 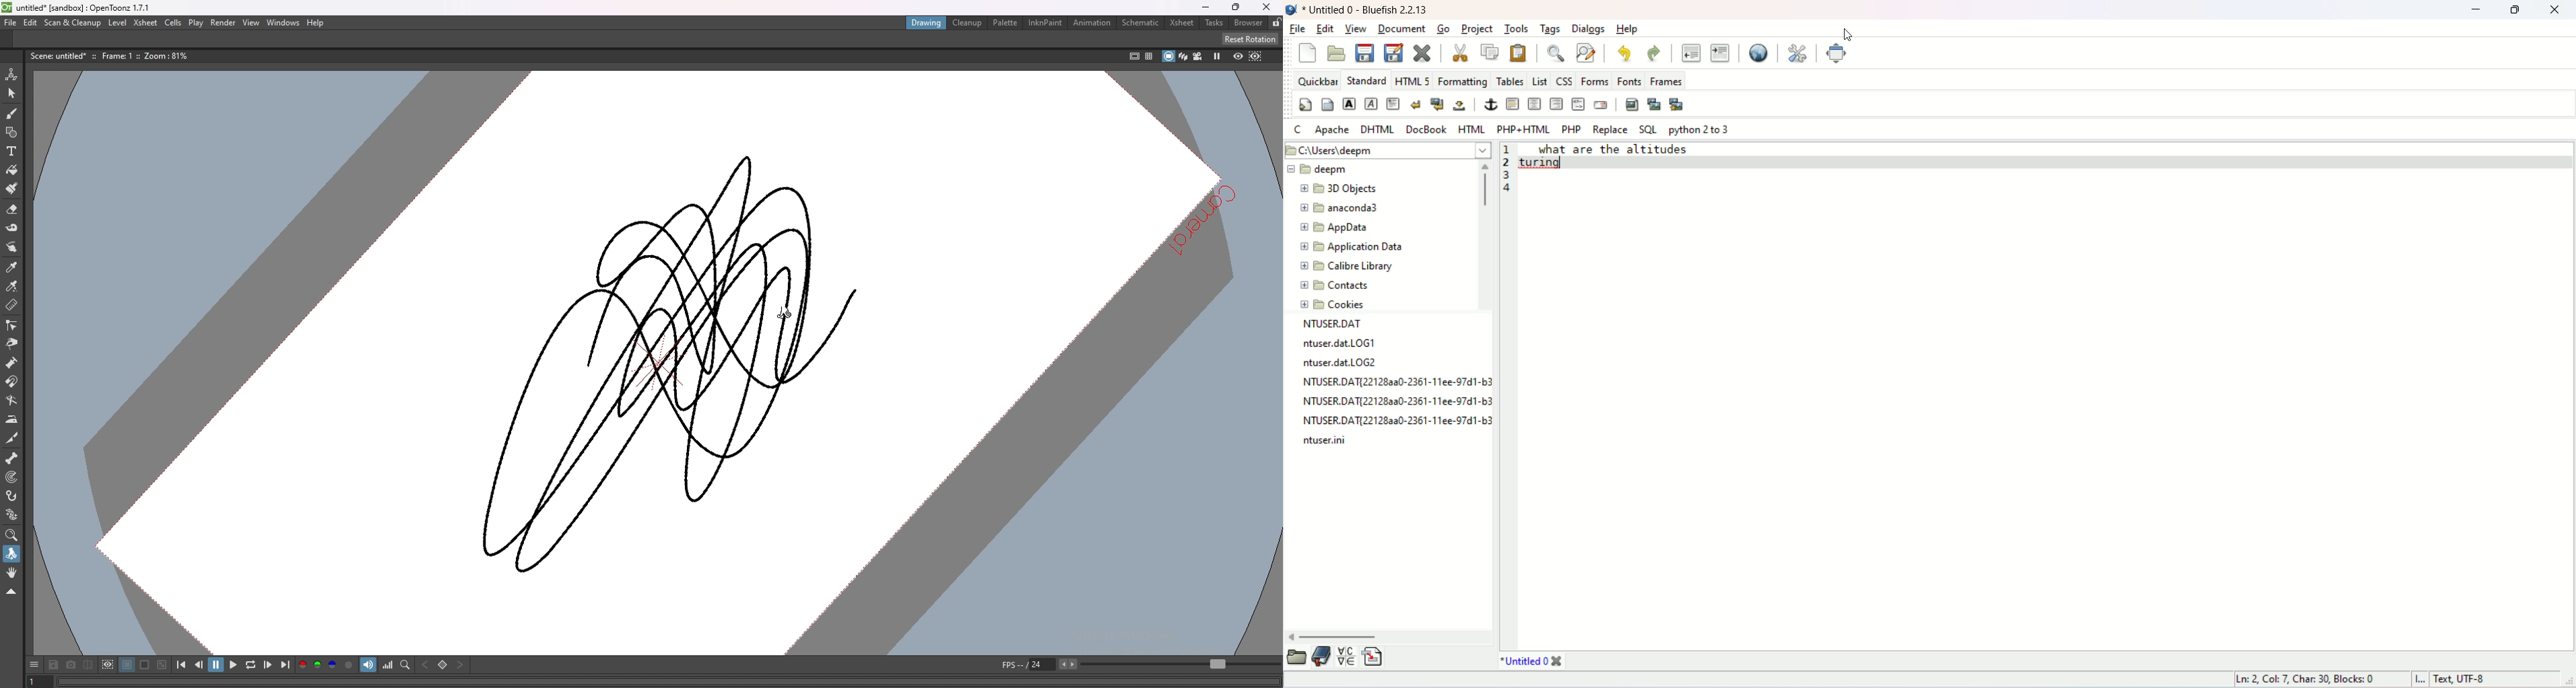 I want to click on type tool, so click(x=11, y=150).